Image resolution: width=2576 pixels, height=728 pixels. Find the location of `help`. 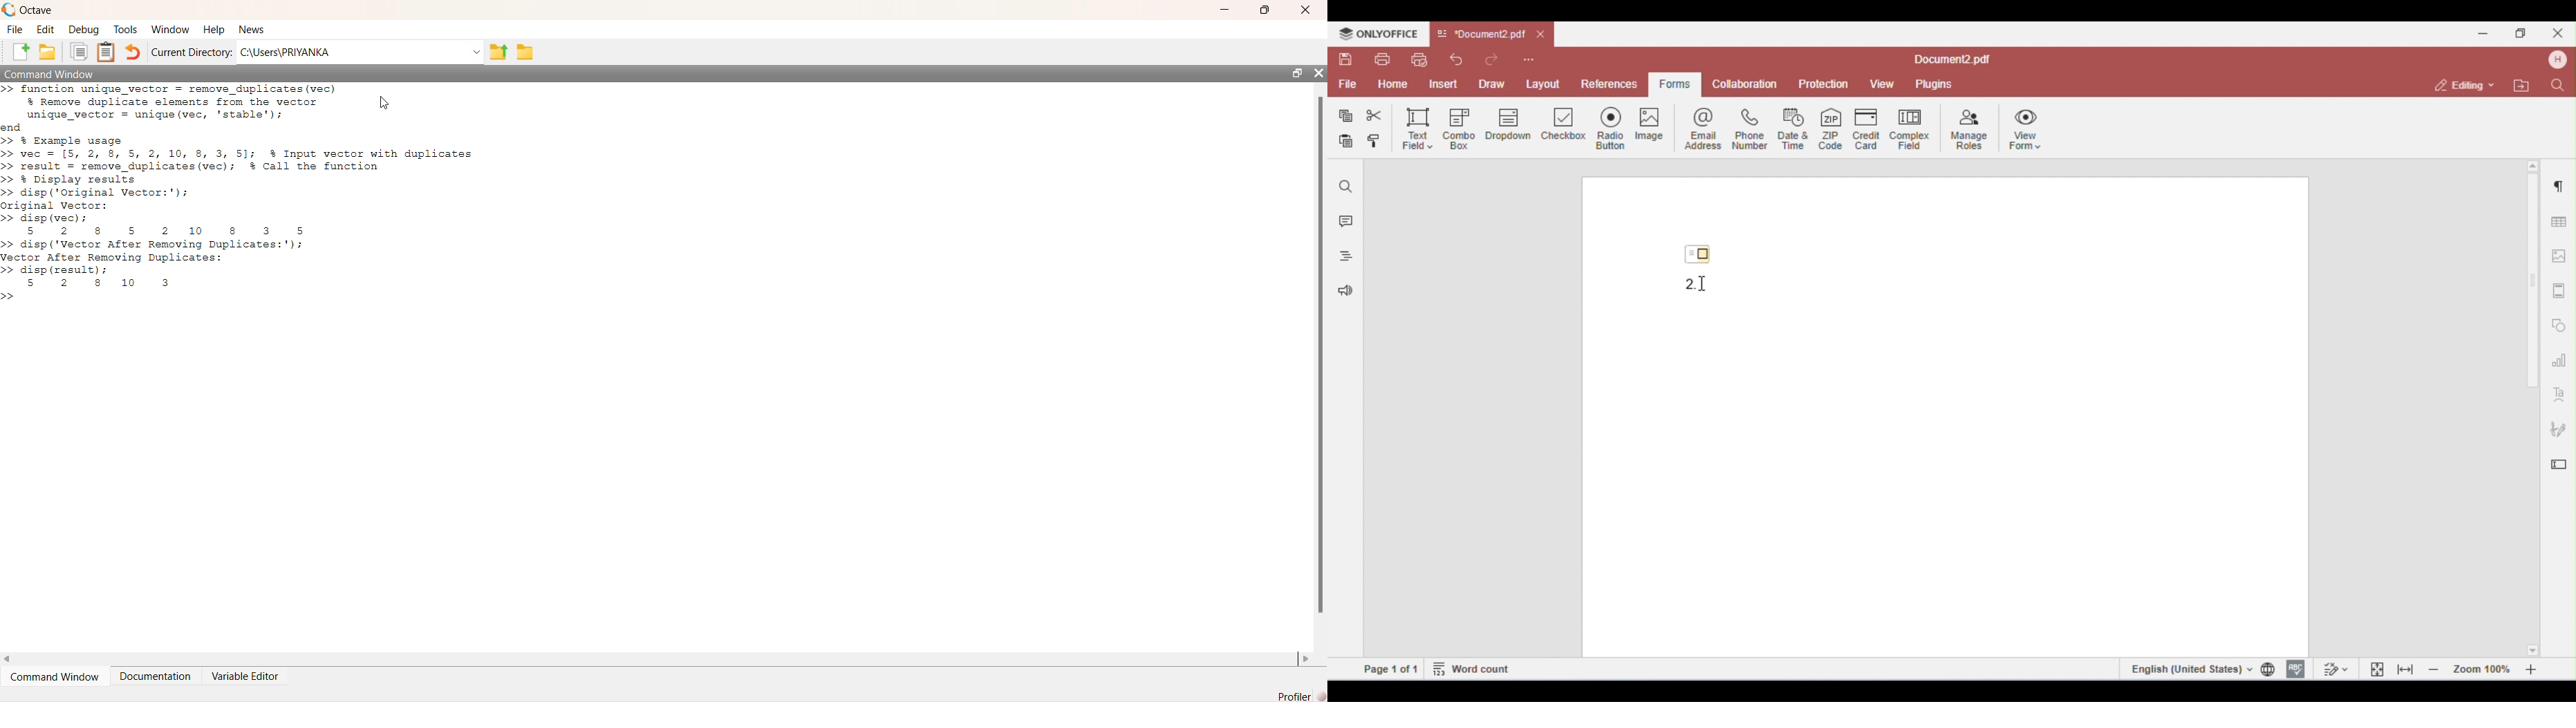

help is located at coordinates (214, 30).